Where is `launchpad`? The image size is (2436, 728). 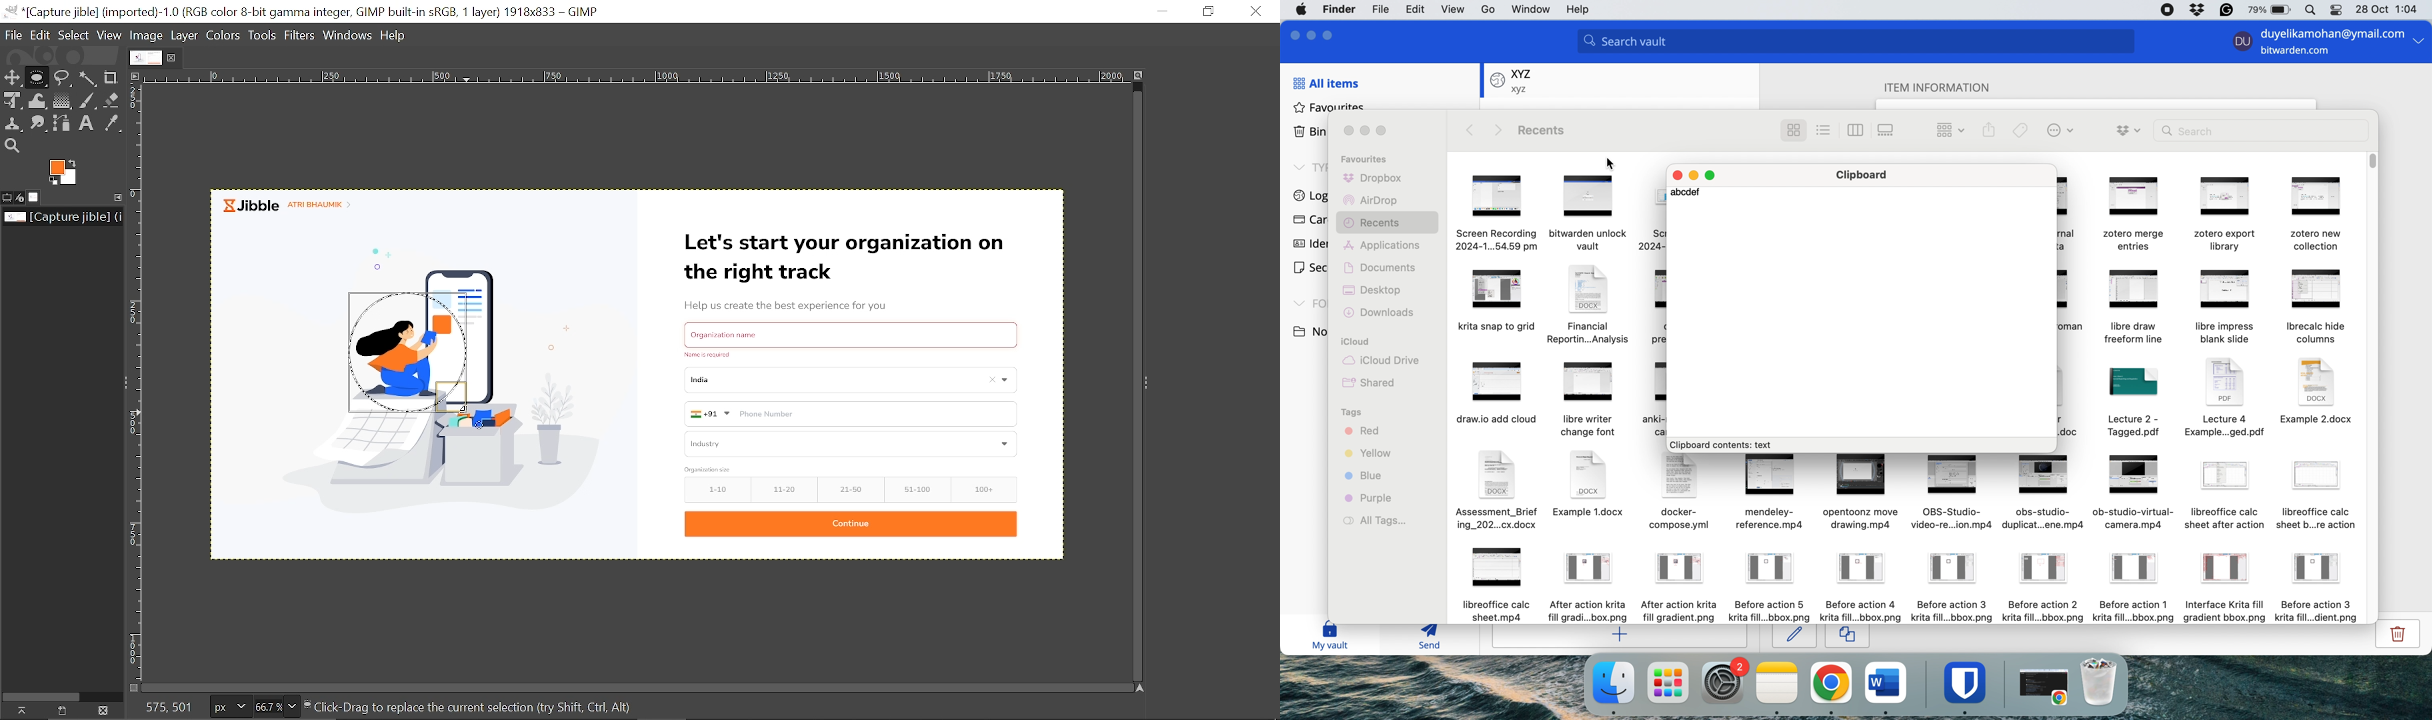 launchpad is located at coordinates (1668, 682).